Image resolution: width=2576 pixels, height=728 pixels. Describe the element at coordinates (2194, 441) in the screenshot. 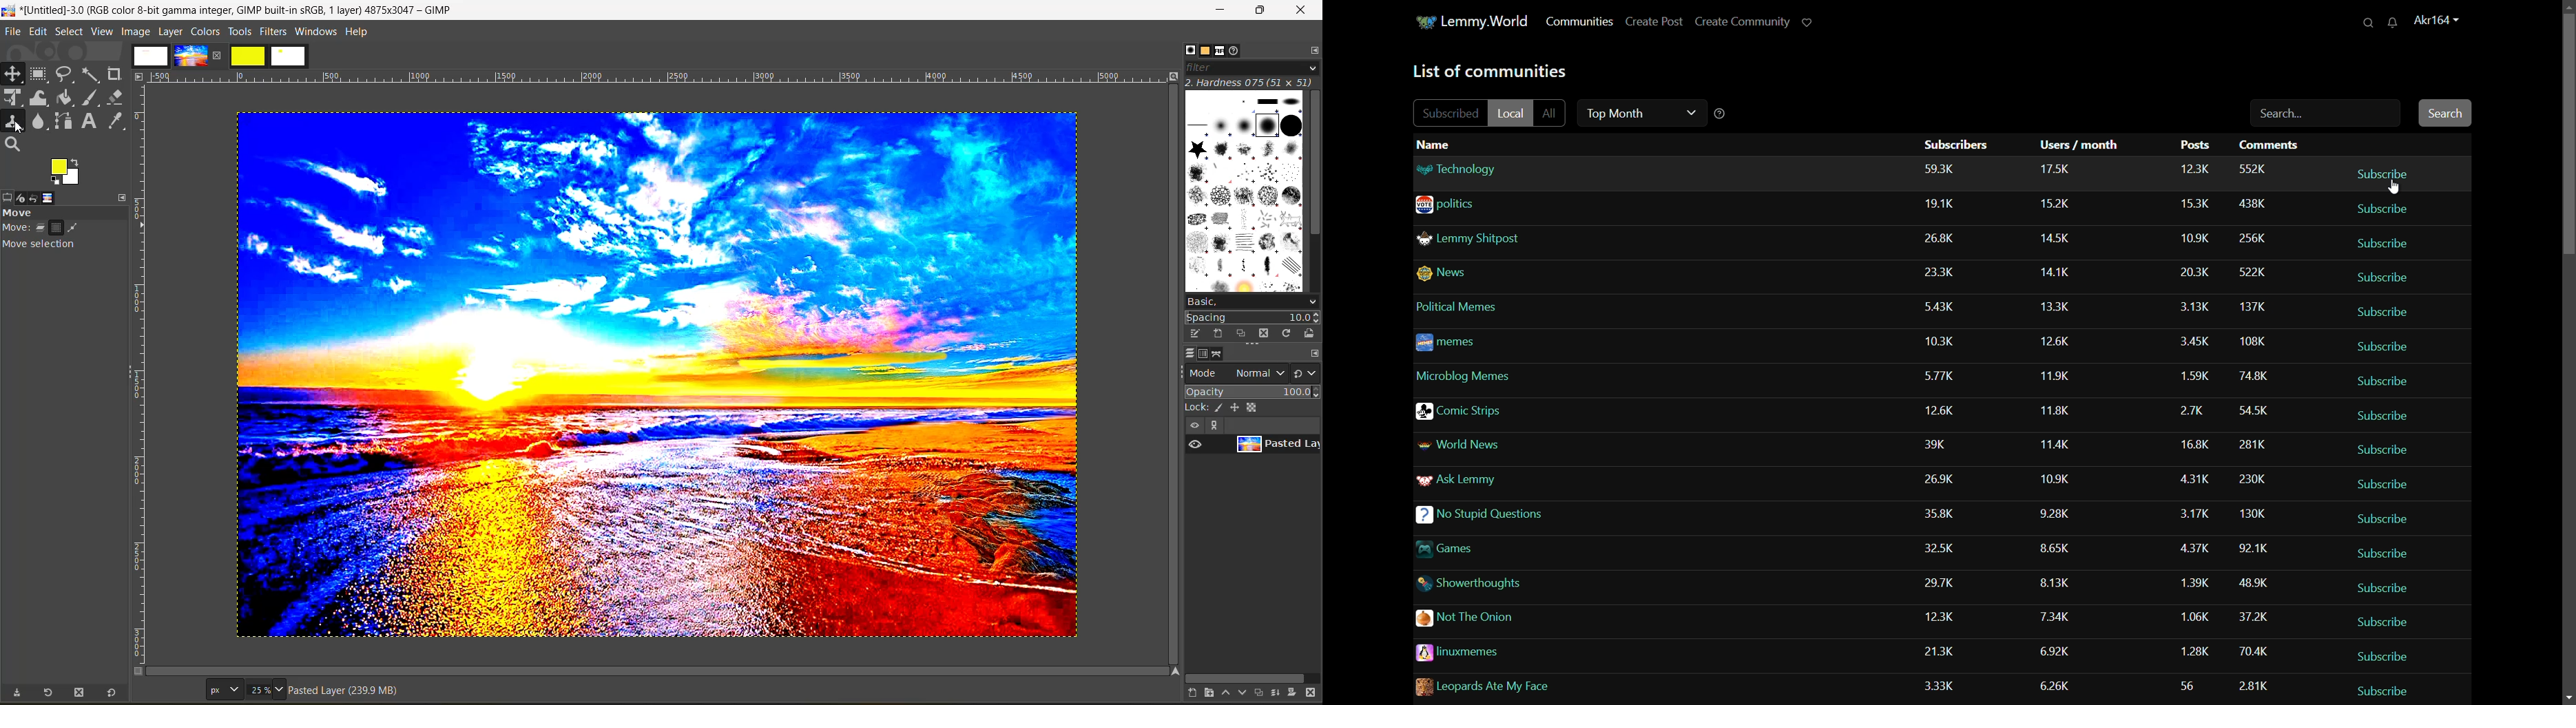

I see `posts` at that location.